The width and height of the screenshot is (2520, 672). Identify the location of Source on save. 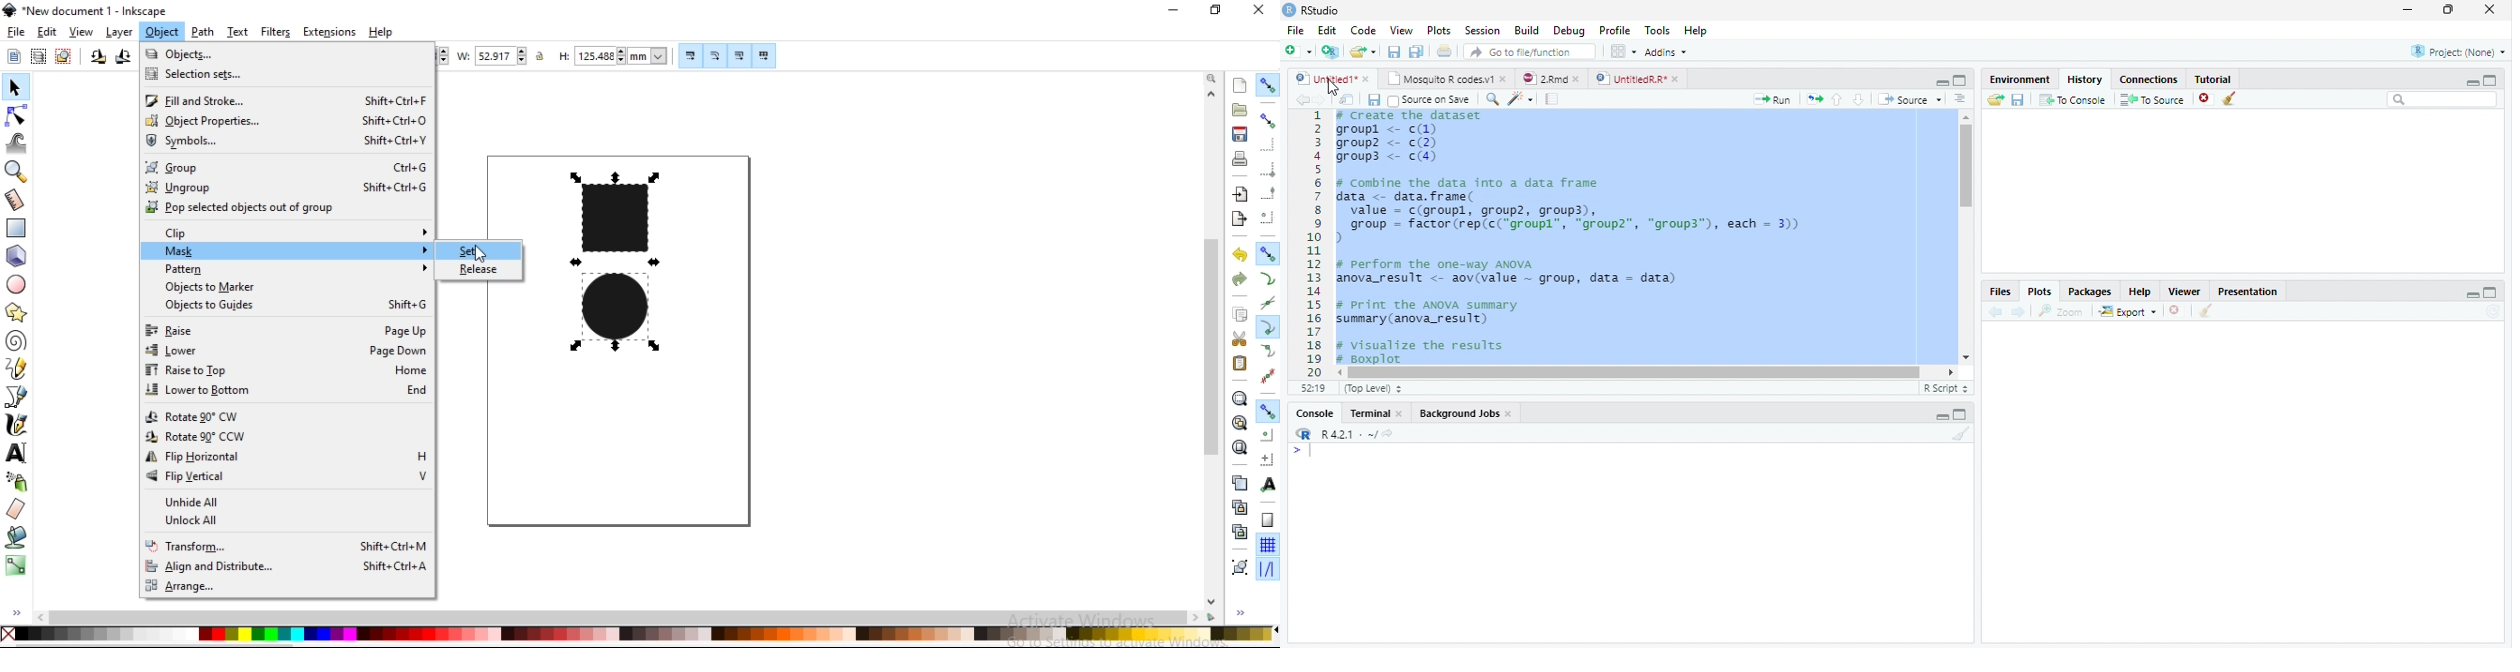
(1433, 100).